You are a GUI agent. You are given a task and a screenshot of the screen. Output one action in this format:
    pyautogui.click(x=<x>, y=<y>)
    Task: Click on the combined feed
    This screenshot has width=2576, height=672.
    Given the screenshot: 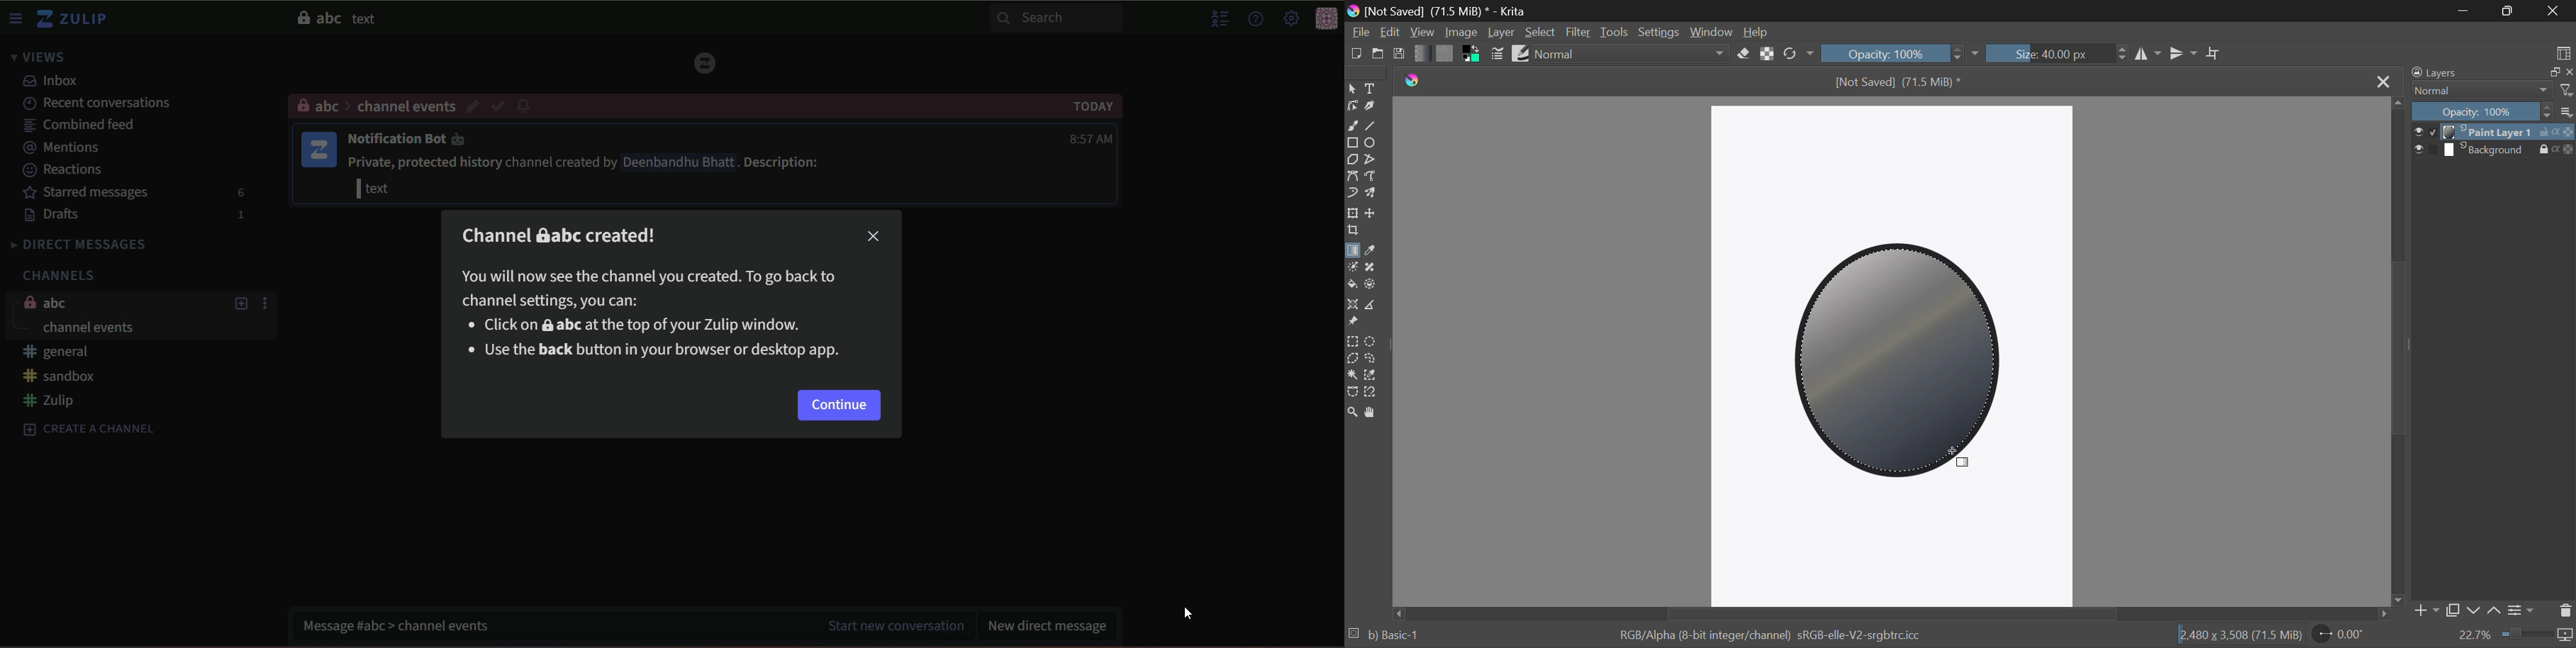 What is the action you would take?
    pyautogui.click(x=79, y=126)
    